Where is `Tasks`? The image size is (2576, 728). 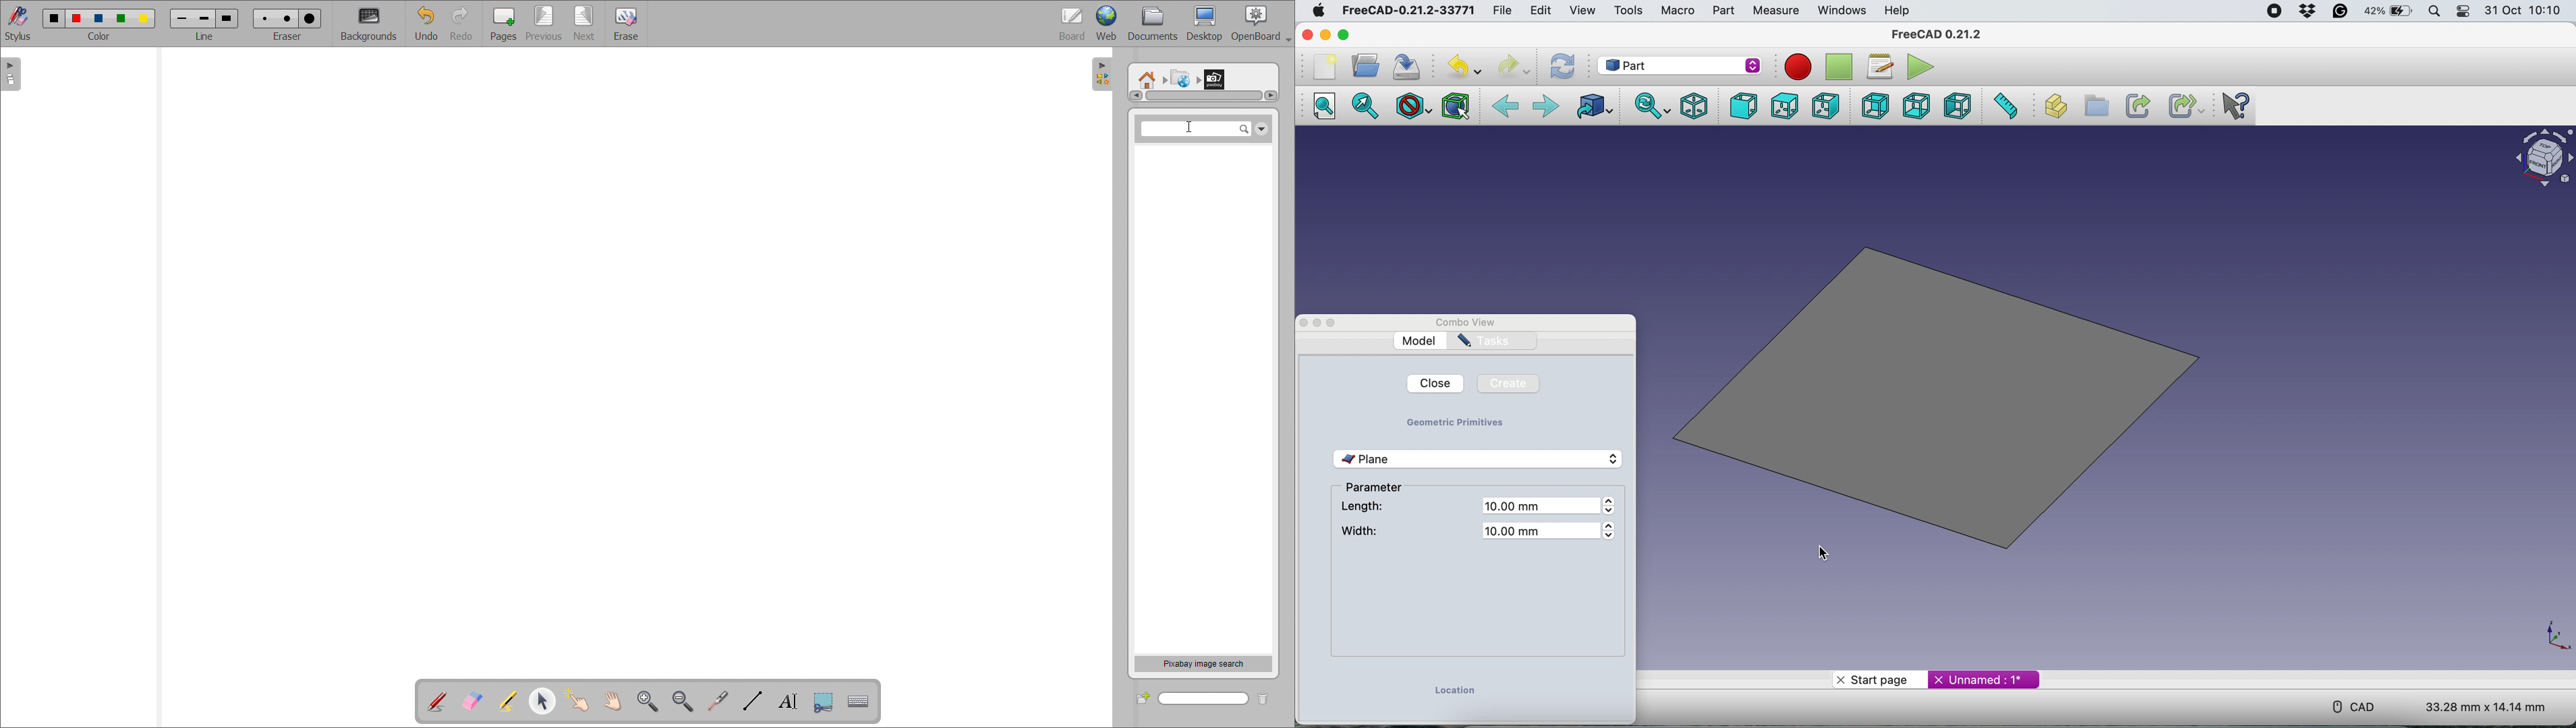
Tasks is located at coordinates (1483, 342).